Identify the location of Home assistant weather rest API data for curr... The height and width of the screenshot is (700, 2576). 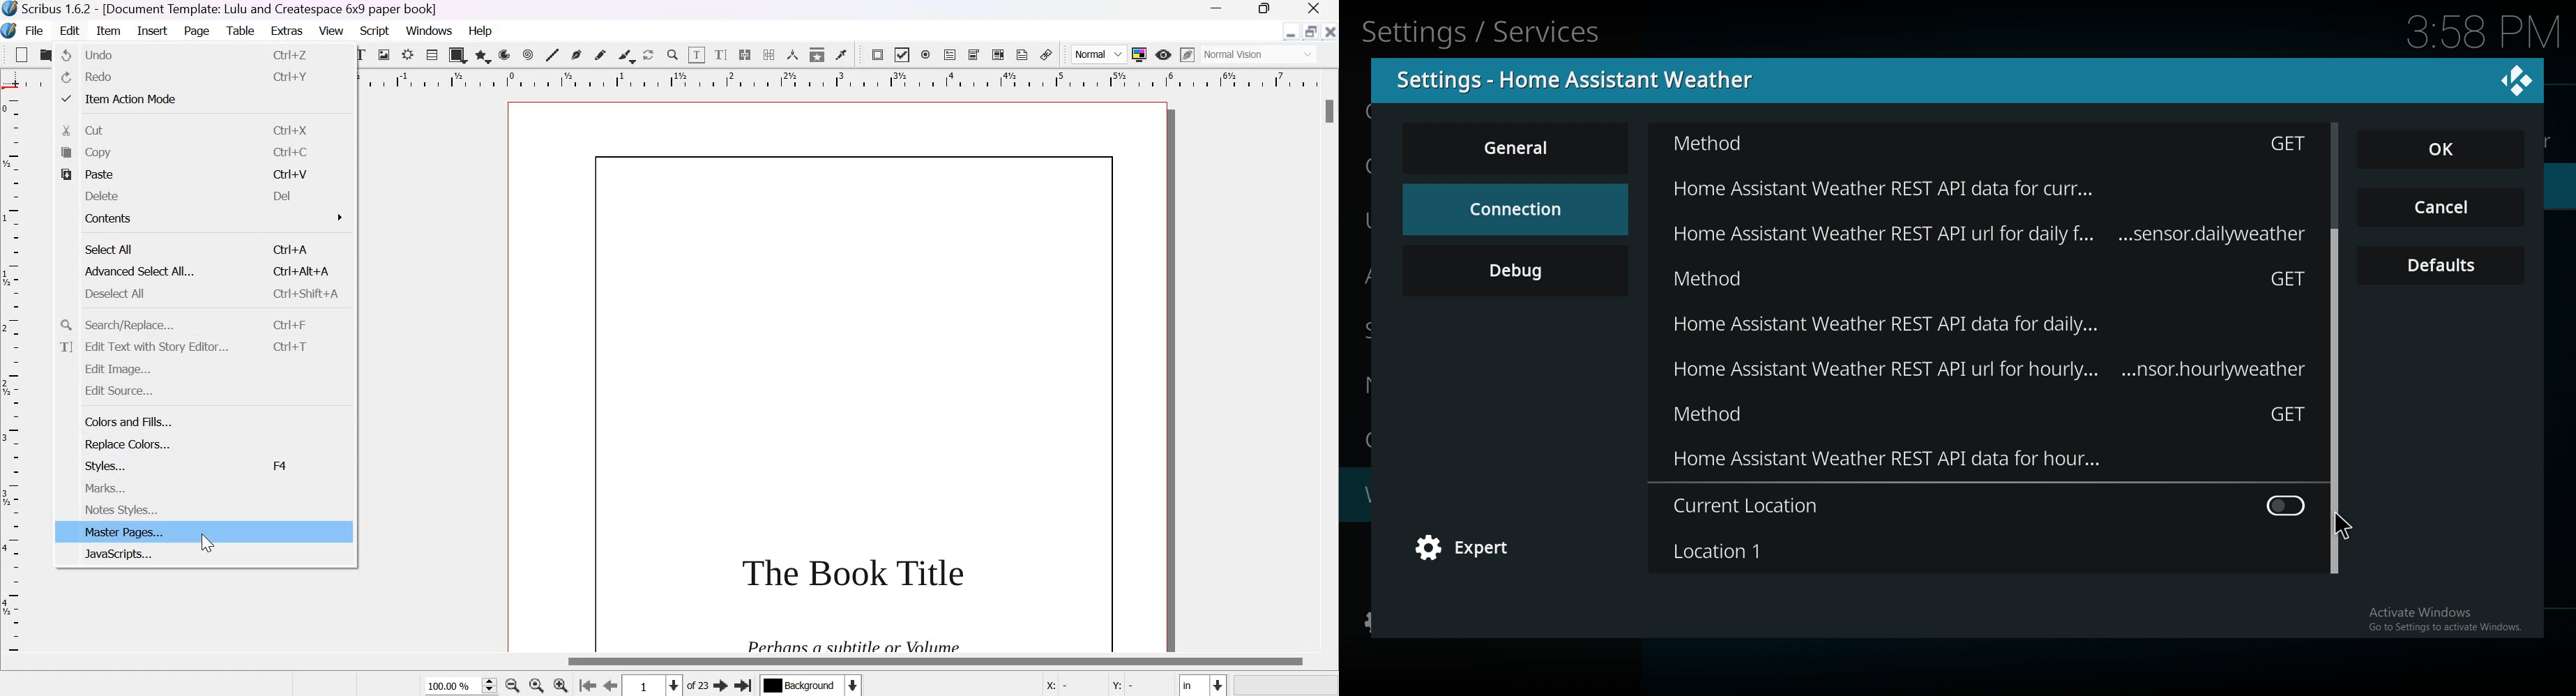
(1971, 186).